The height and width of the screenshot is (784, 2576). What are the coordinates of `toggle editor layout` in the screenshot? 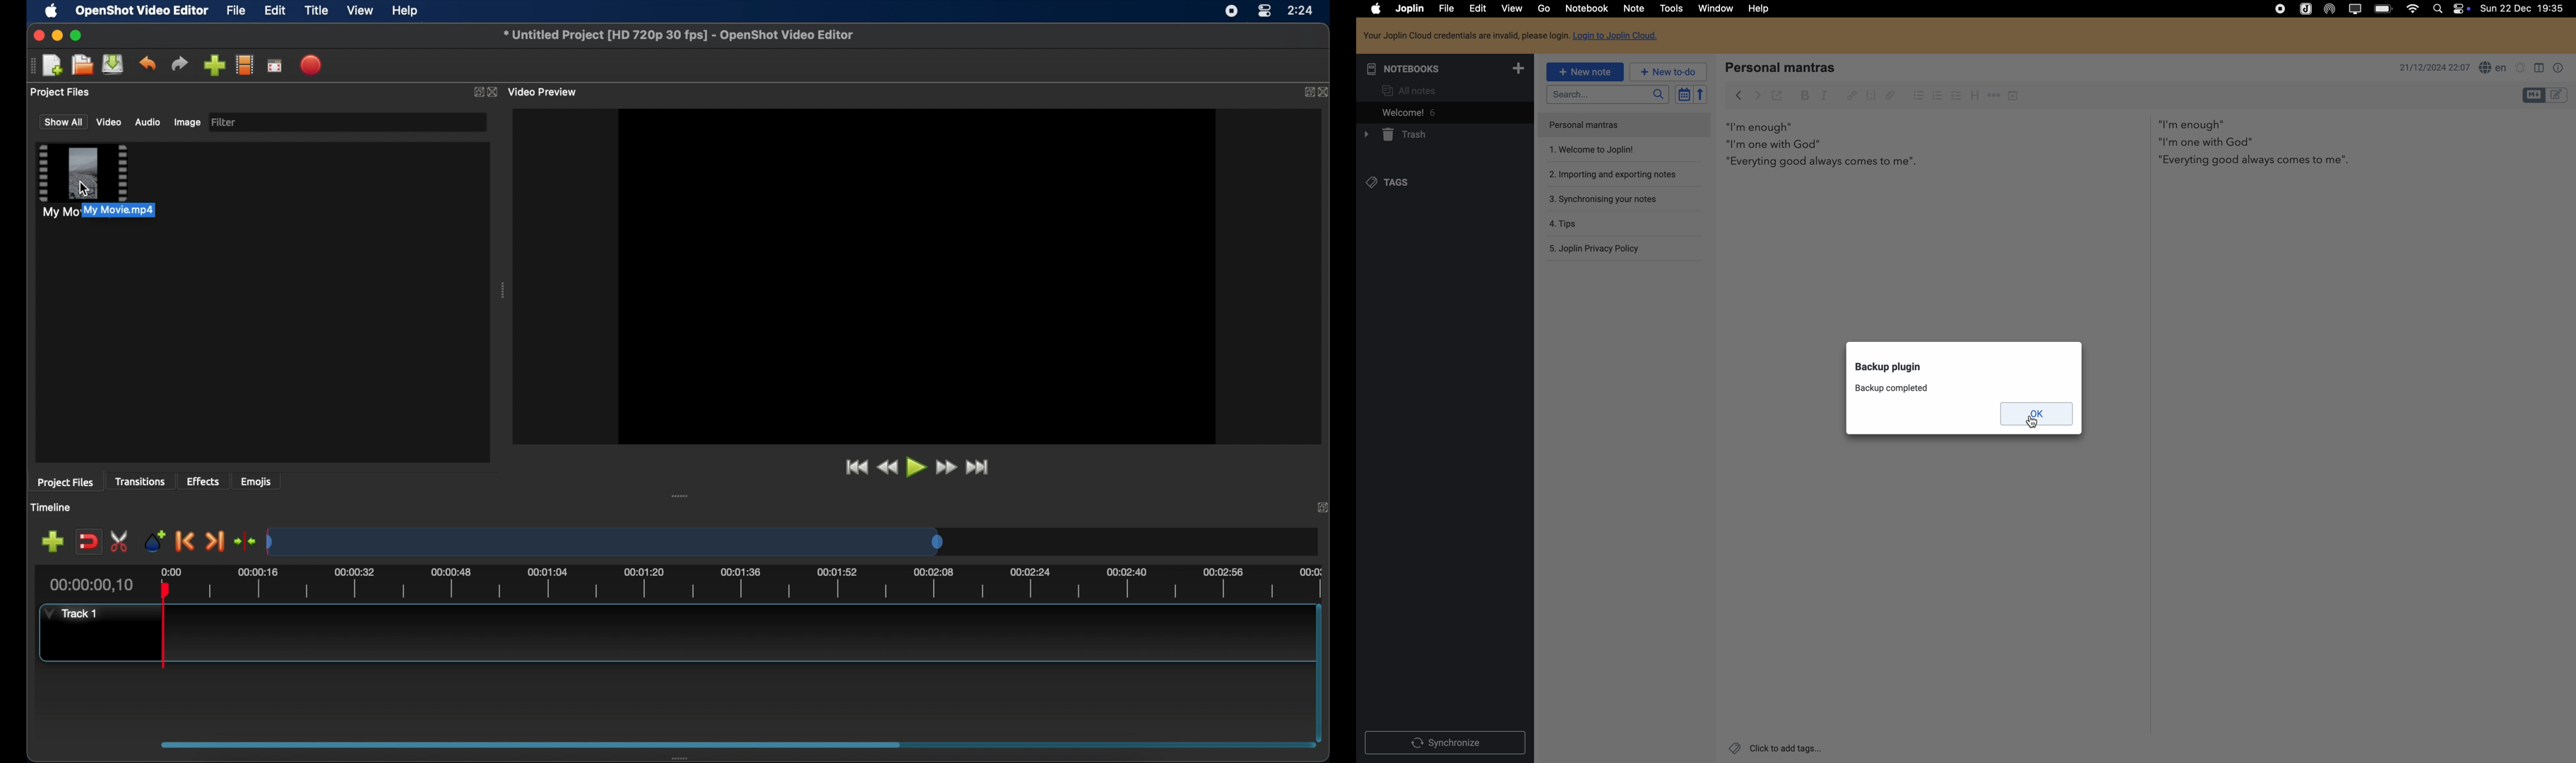 It's located at (2541, 68).